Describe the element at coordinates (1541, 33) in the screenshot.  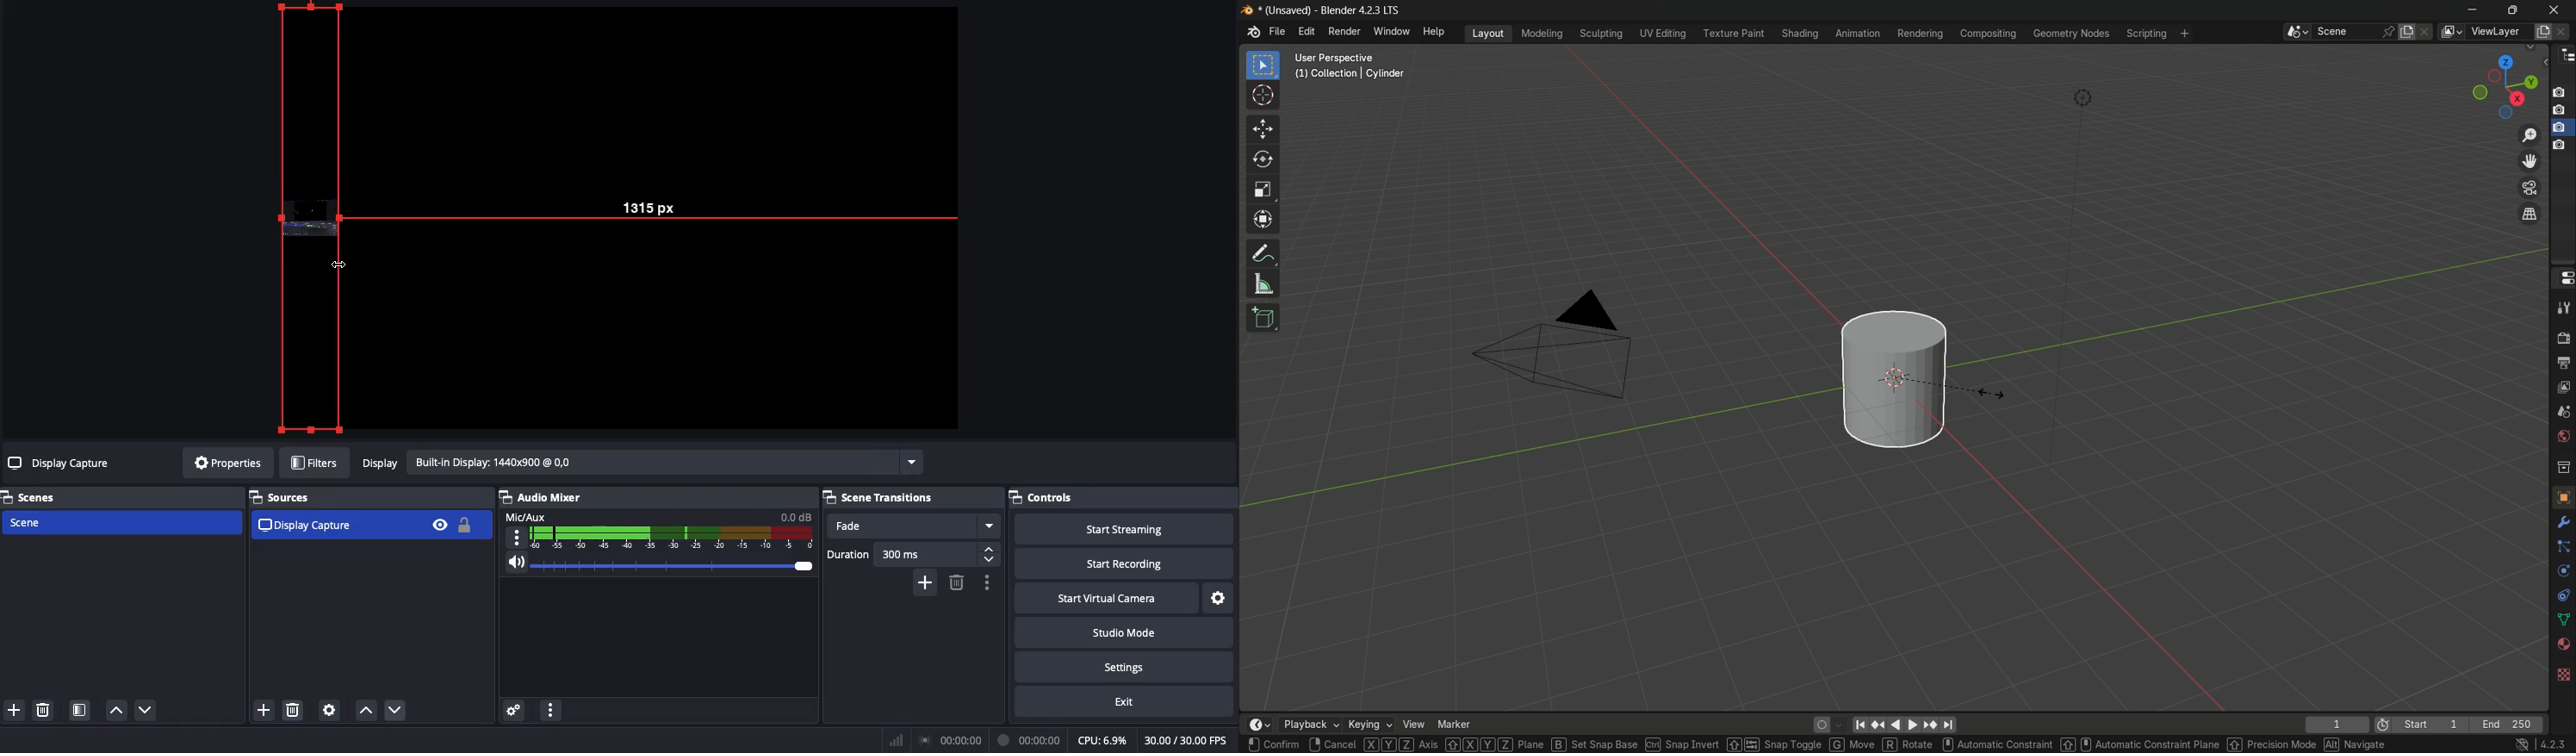
I see `modeling` at that location.